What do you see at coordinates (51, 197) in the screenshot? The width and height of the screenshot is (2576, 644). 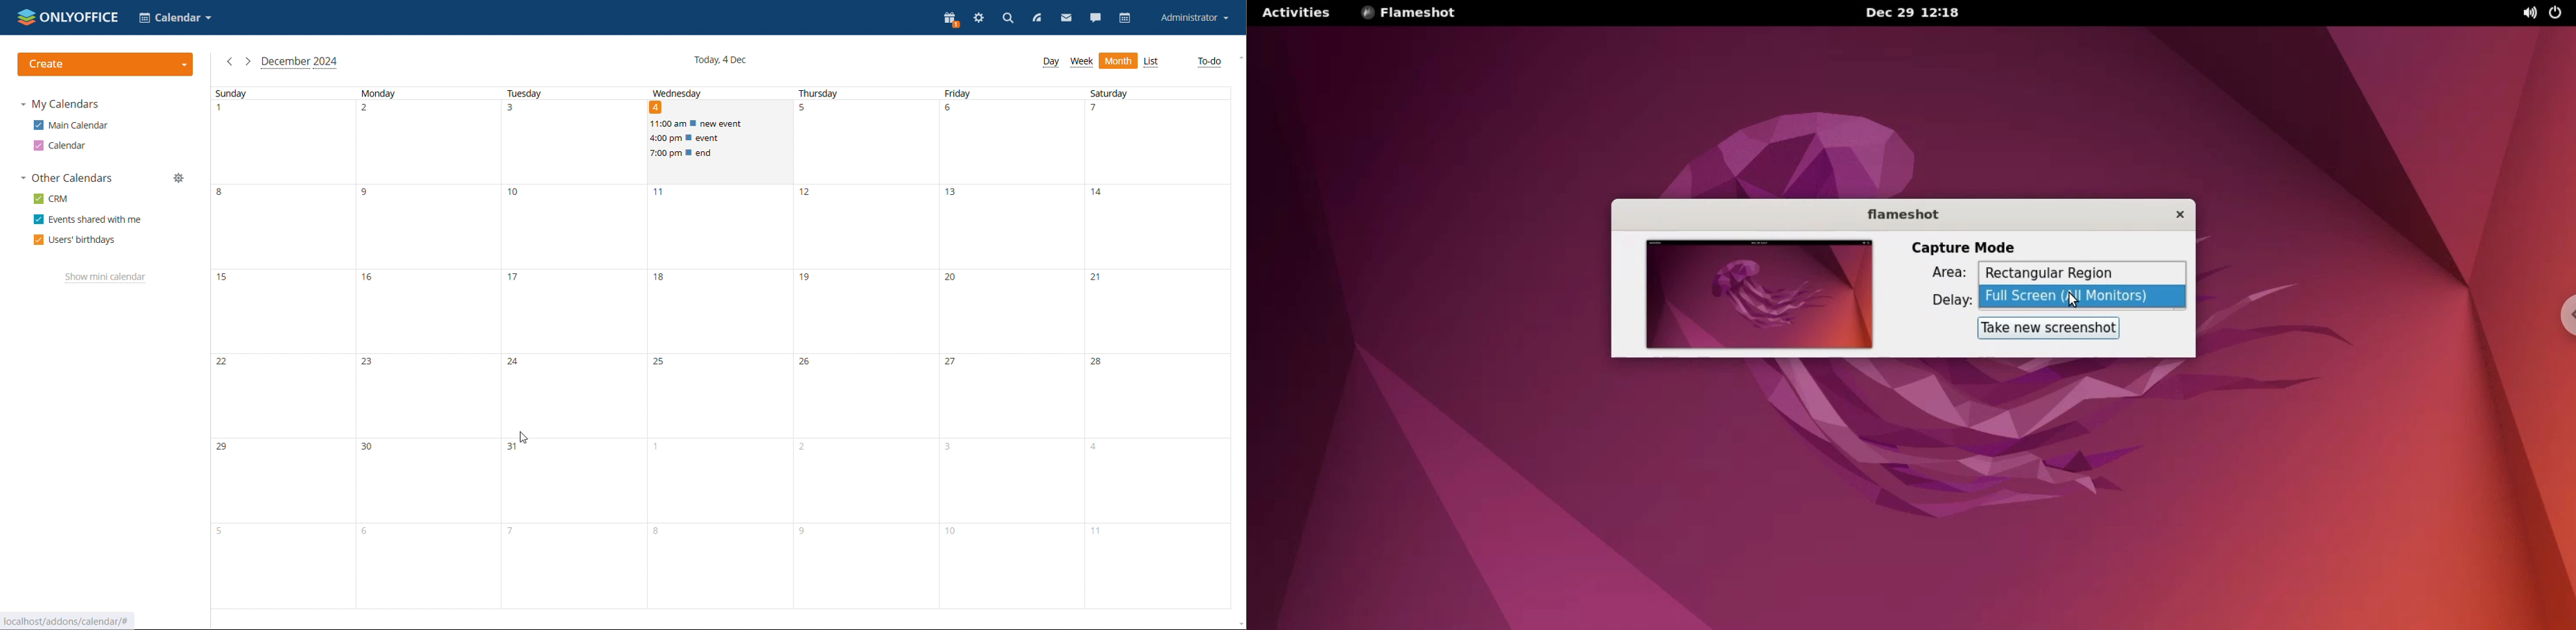 I see `crm` at bounding box center [51, 197].